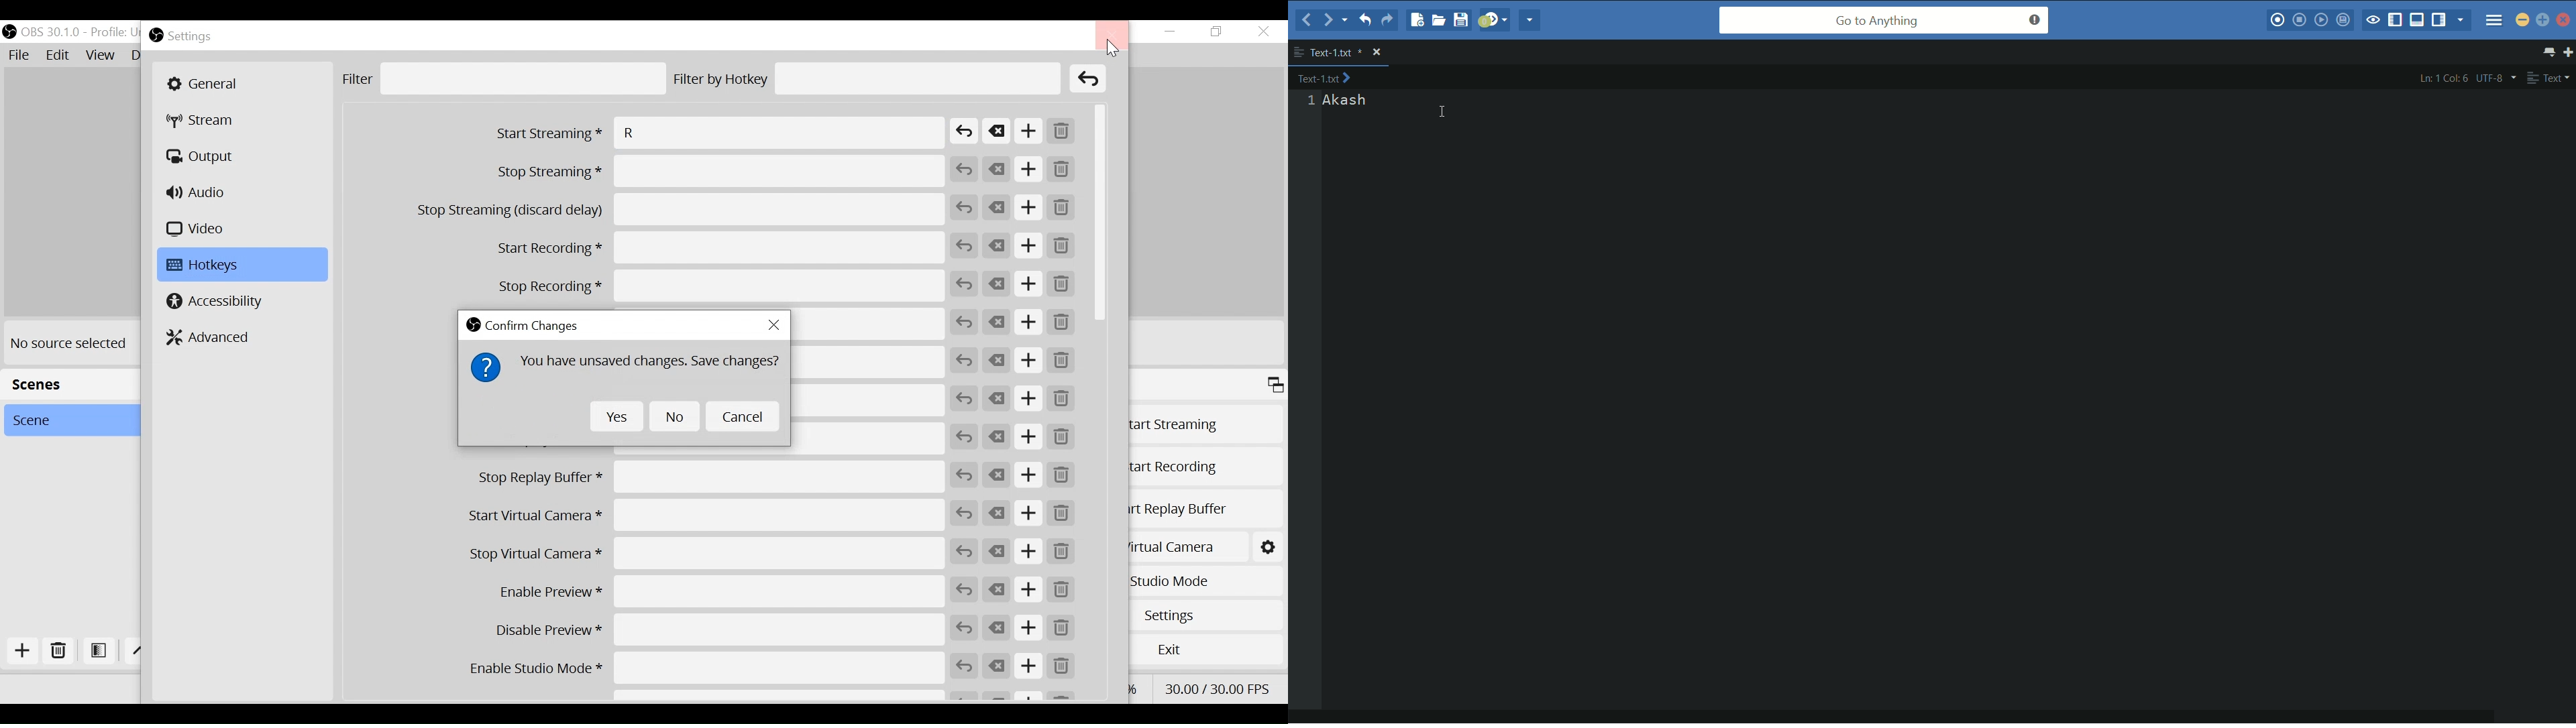  I want to click on Clear, so click(997, 245).